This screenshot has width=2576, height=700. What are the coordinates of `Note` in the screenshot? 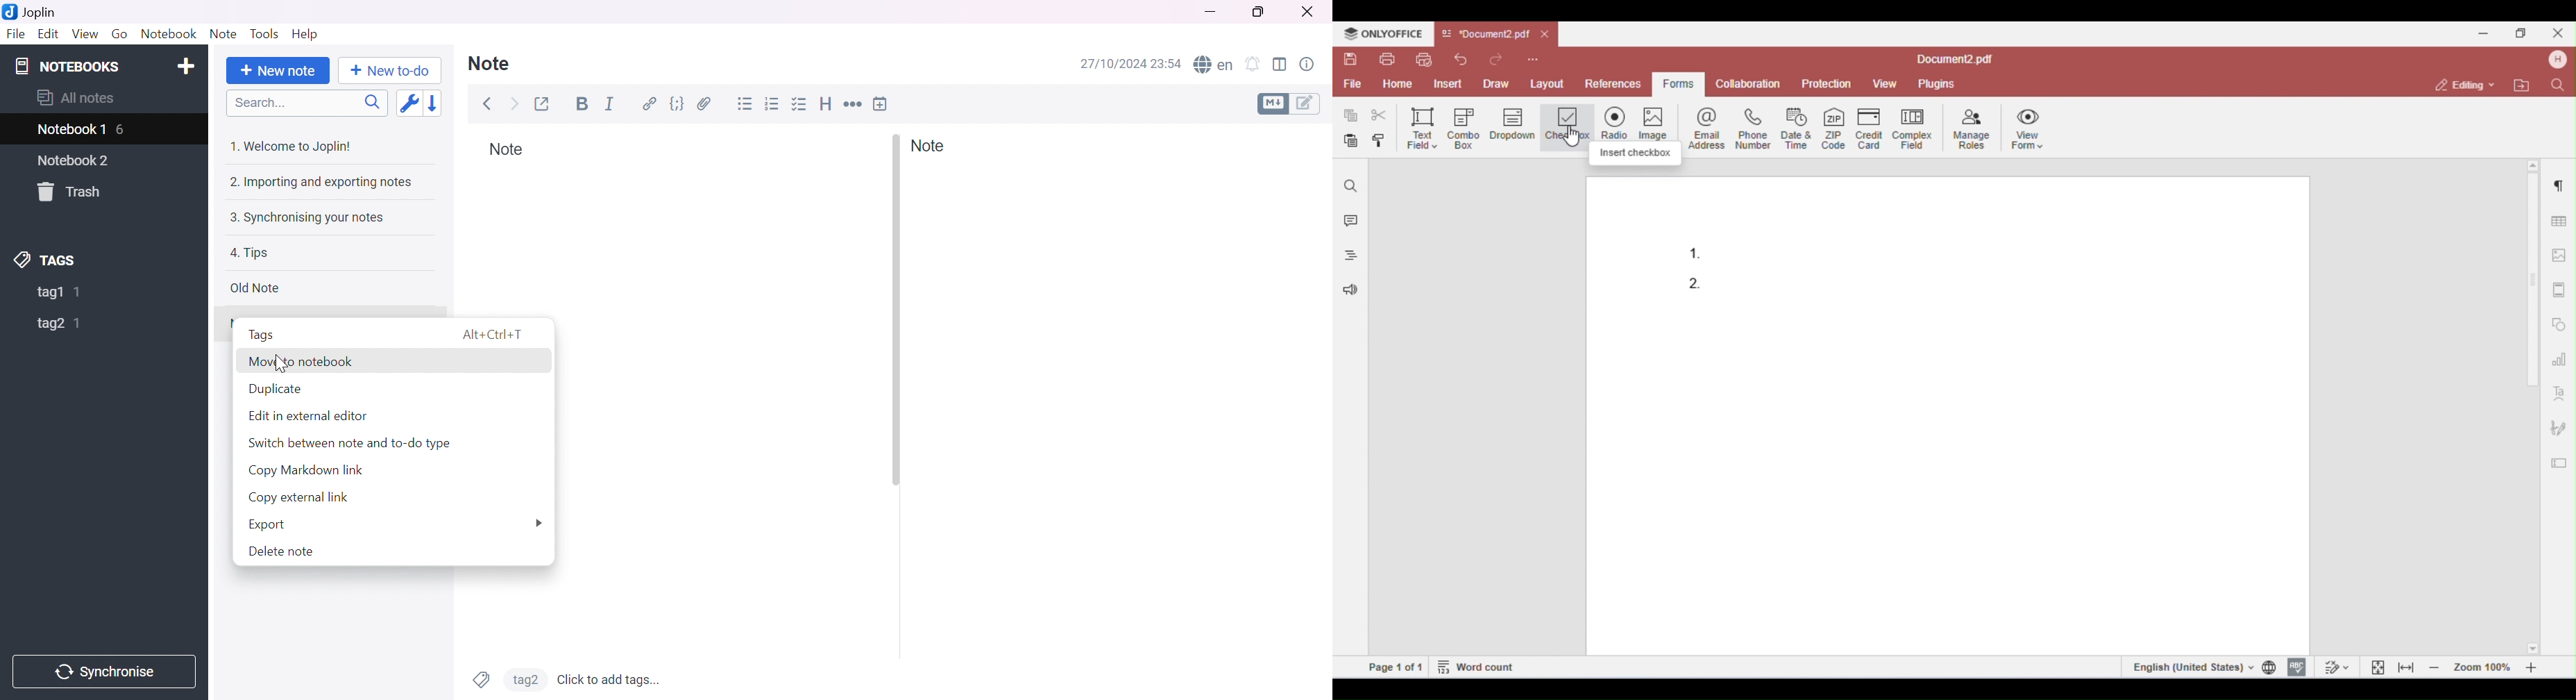 It's located at (223, 33).